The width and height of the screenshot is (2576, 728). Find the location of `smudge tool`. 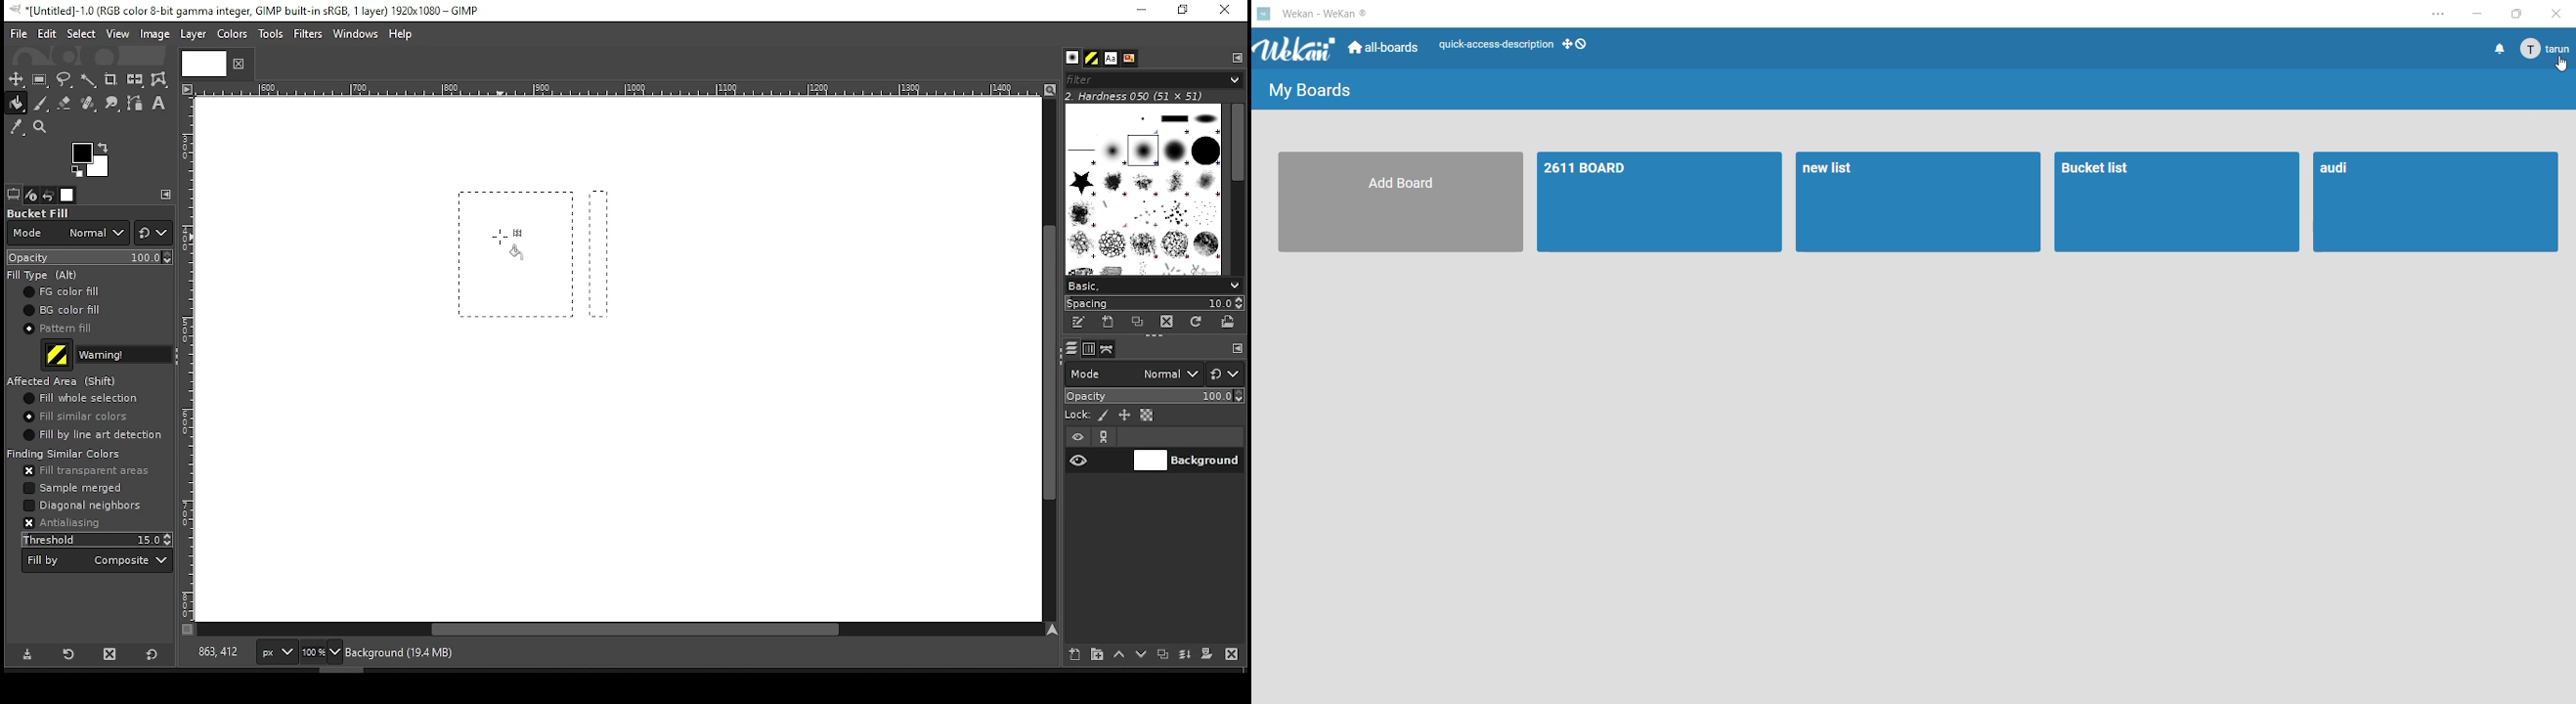

smudge tool is located at coordinates (113, 104).